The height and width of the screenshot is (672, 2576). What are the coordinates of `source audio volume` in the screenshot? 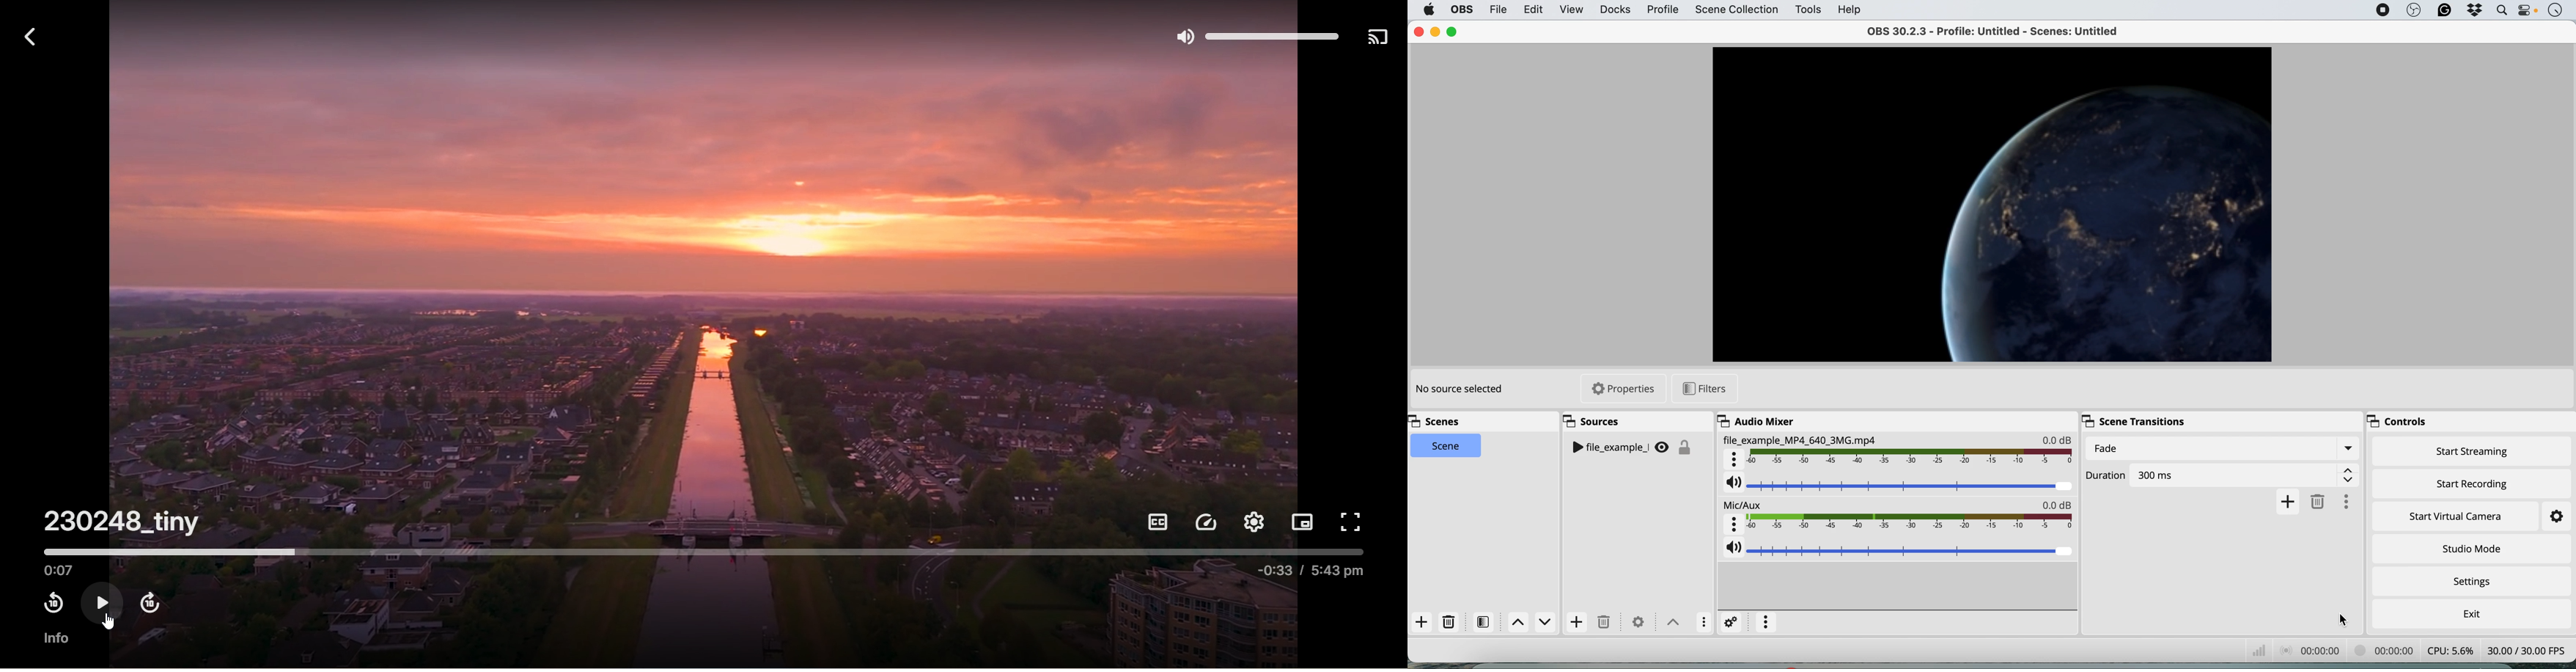 It's located at (1899, 486).